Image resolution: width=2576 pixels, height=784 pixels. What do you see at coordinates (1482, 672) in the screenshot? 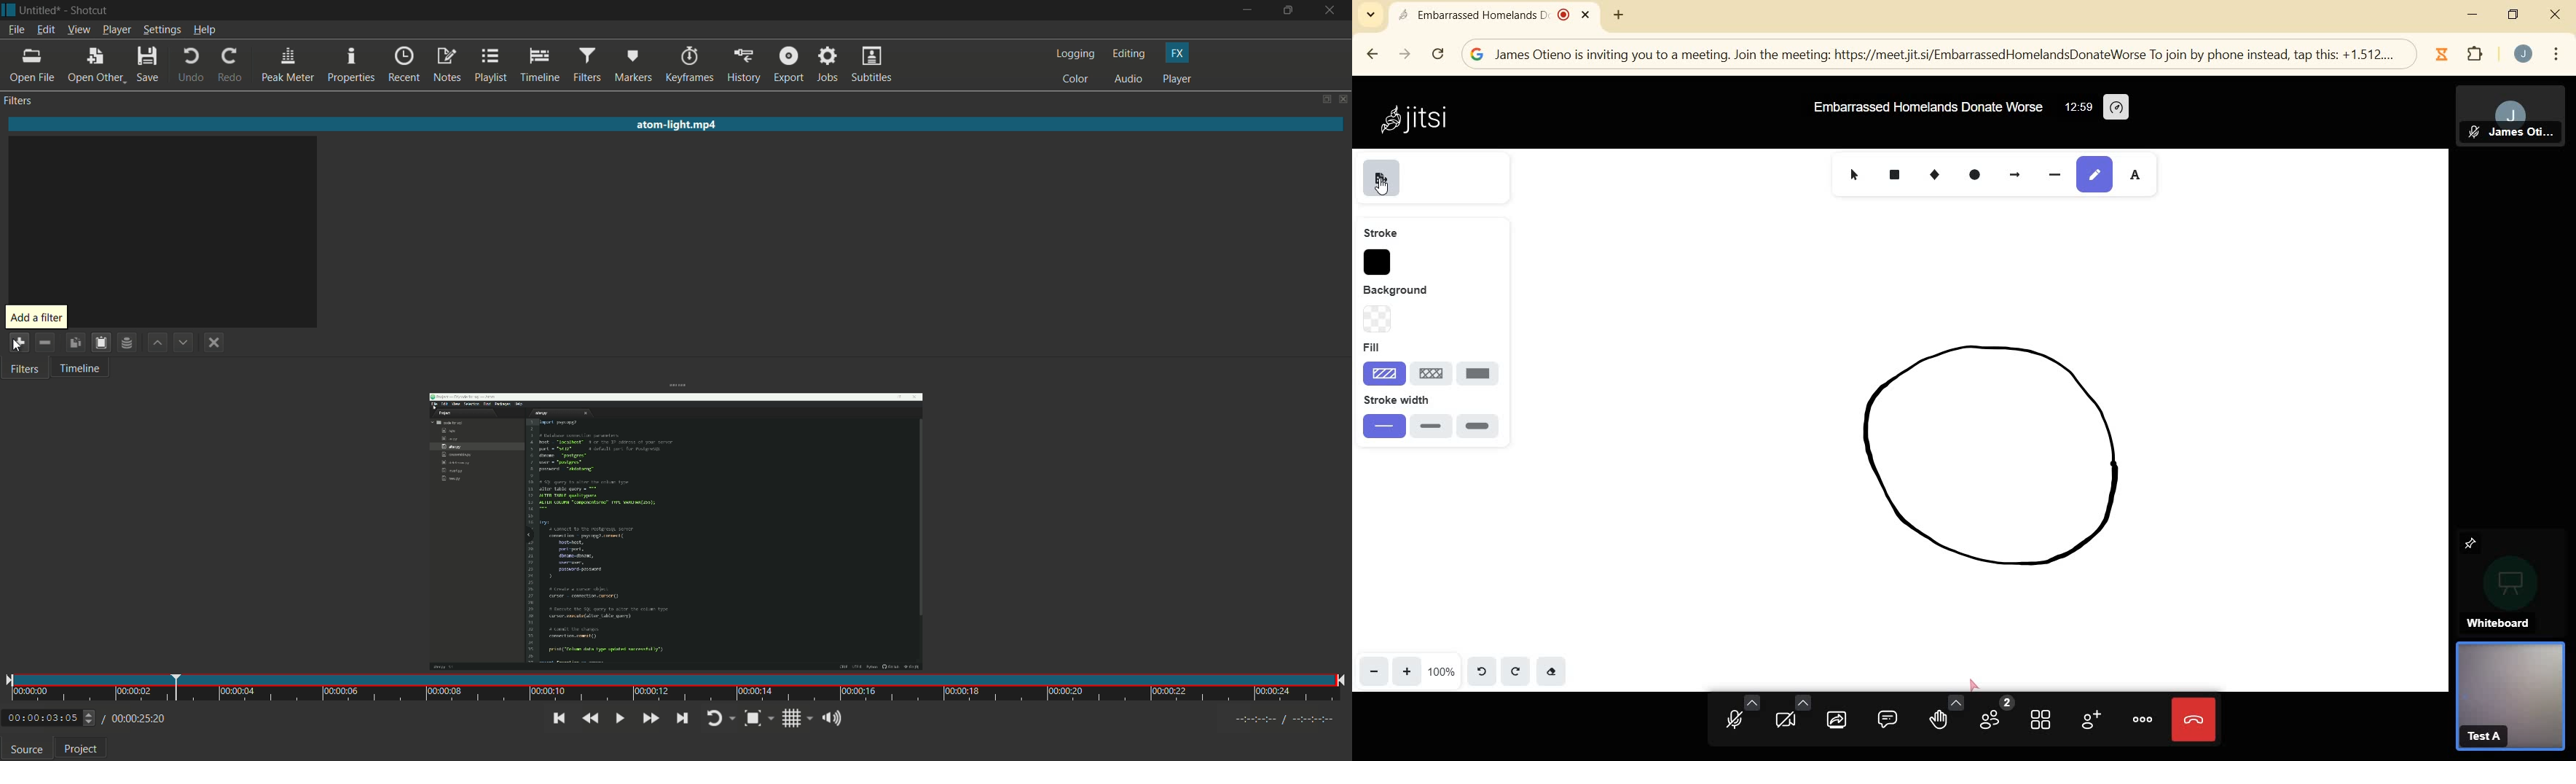
I see `undo` at bounding box center [1482, 672].